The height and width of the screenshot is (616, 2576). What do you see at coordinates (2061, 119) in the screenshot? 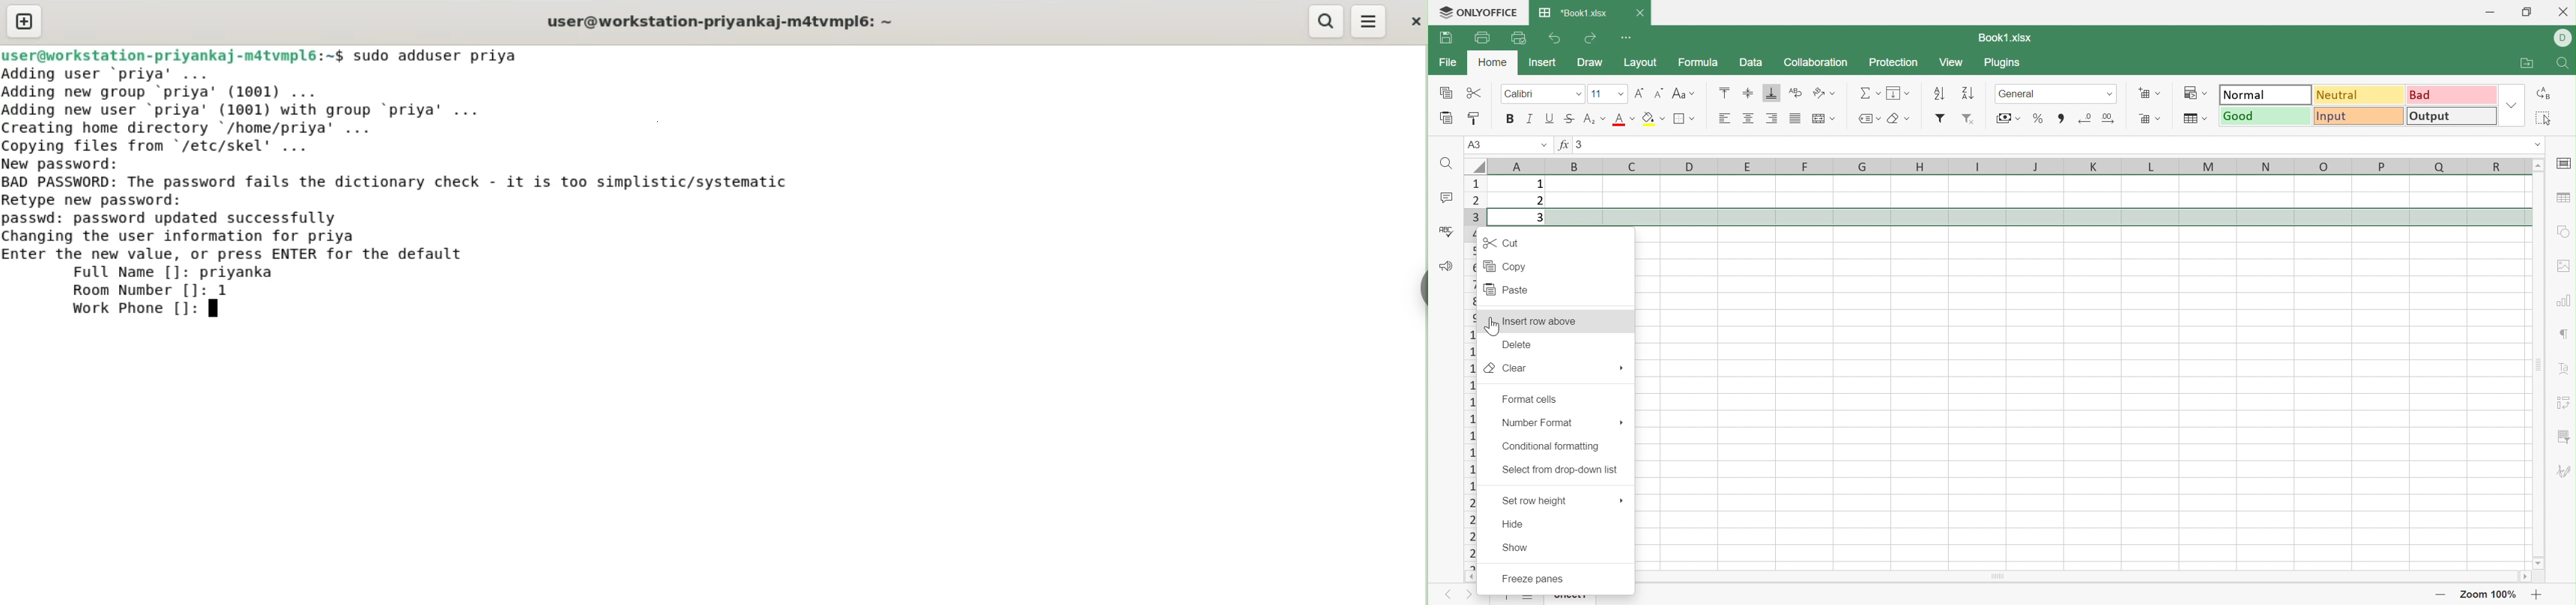
I see `Comma style` at bounding box center [2061, 119].